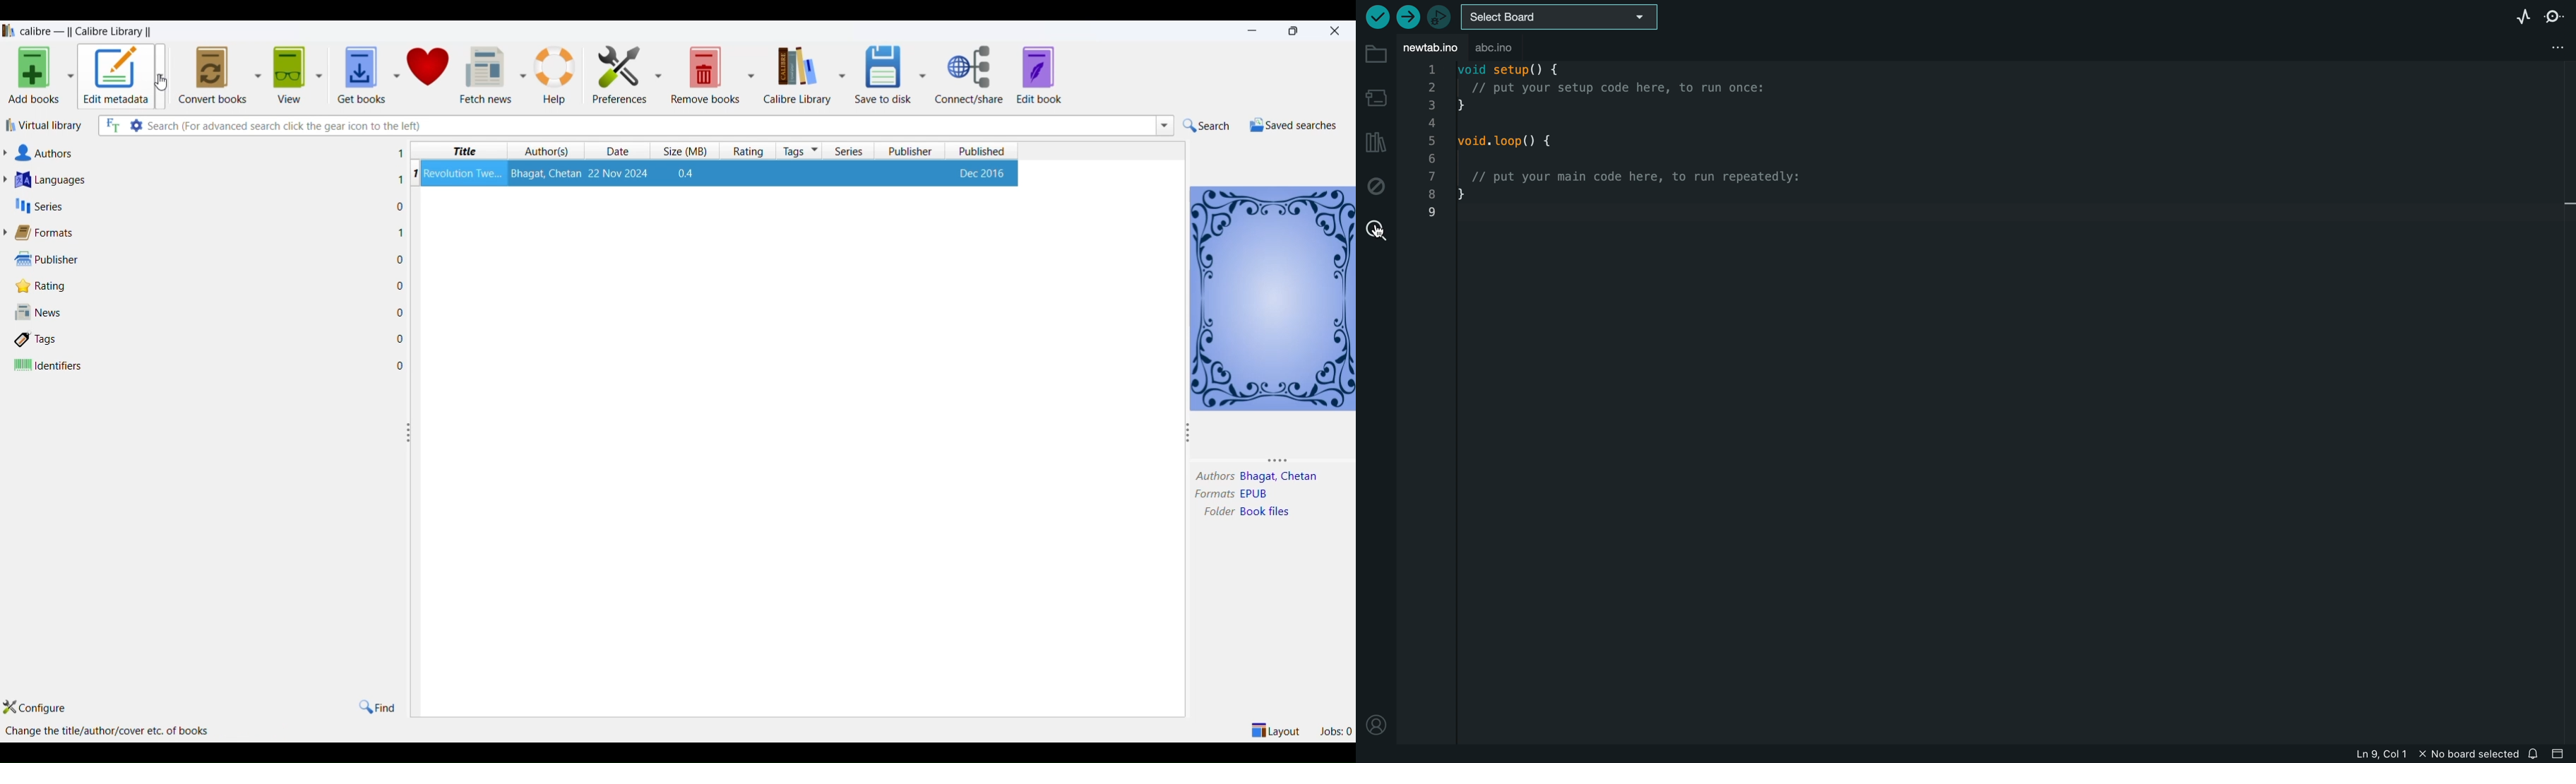 This screenshot has width=2576, height=784. Describe the element at coordinates (400, 338) in the screenshot. I see `0` at that location.